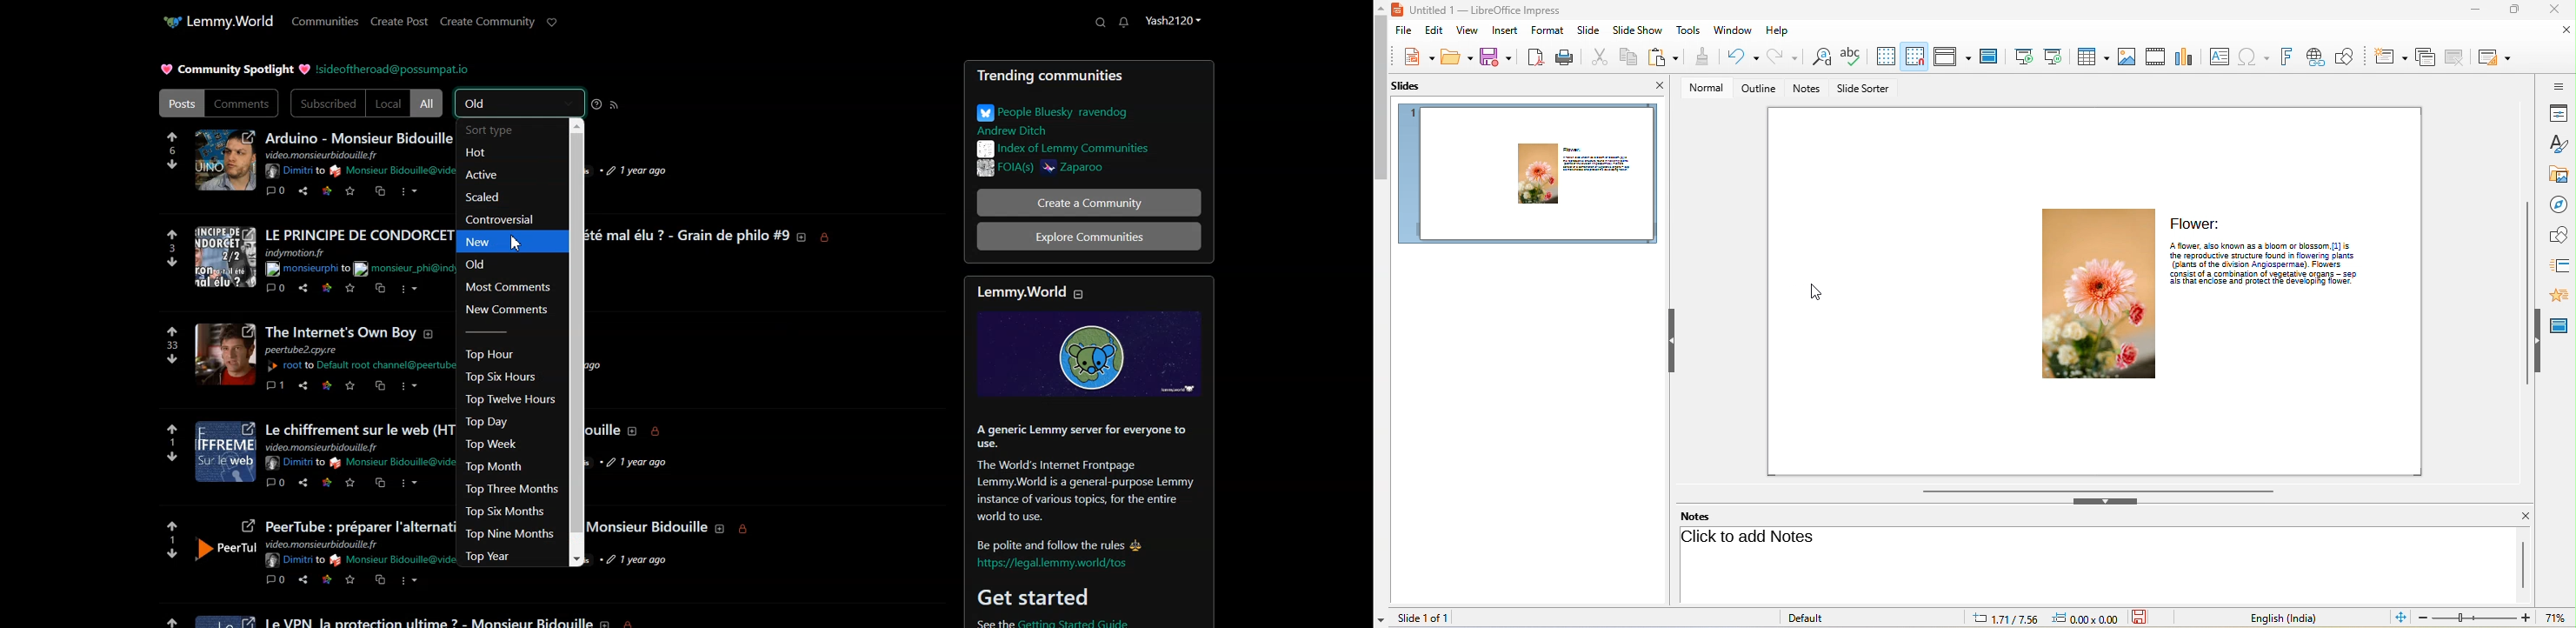 This screenshot has width=2576, height=644. What do you see at coordinates (346, 154) in the screenshot?
I see `Text` at bounding box center [346, 154].